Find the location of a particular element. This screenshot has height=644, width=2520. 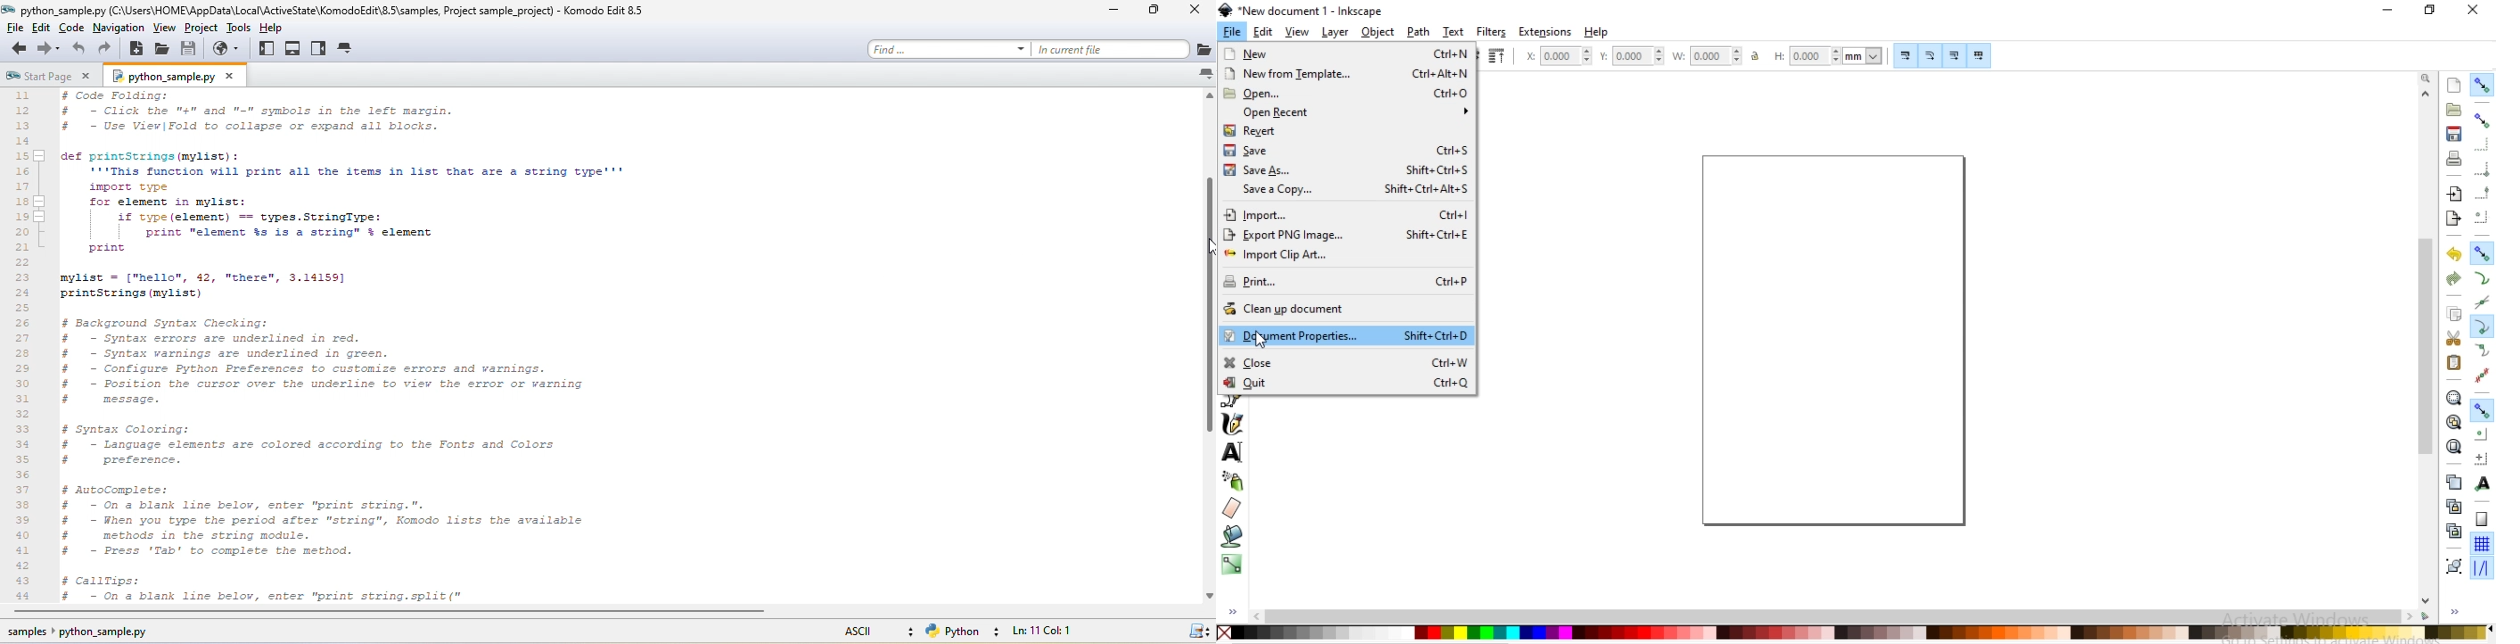

snapping centers of bounding boxes is located at coordinates (2481, 217).